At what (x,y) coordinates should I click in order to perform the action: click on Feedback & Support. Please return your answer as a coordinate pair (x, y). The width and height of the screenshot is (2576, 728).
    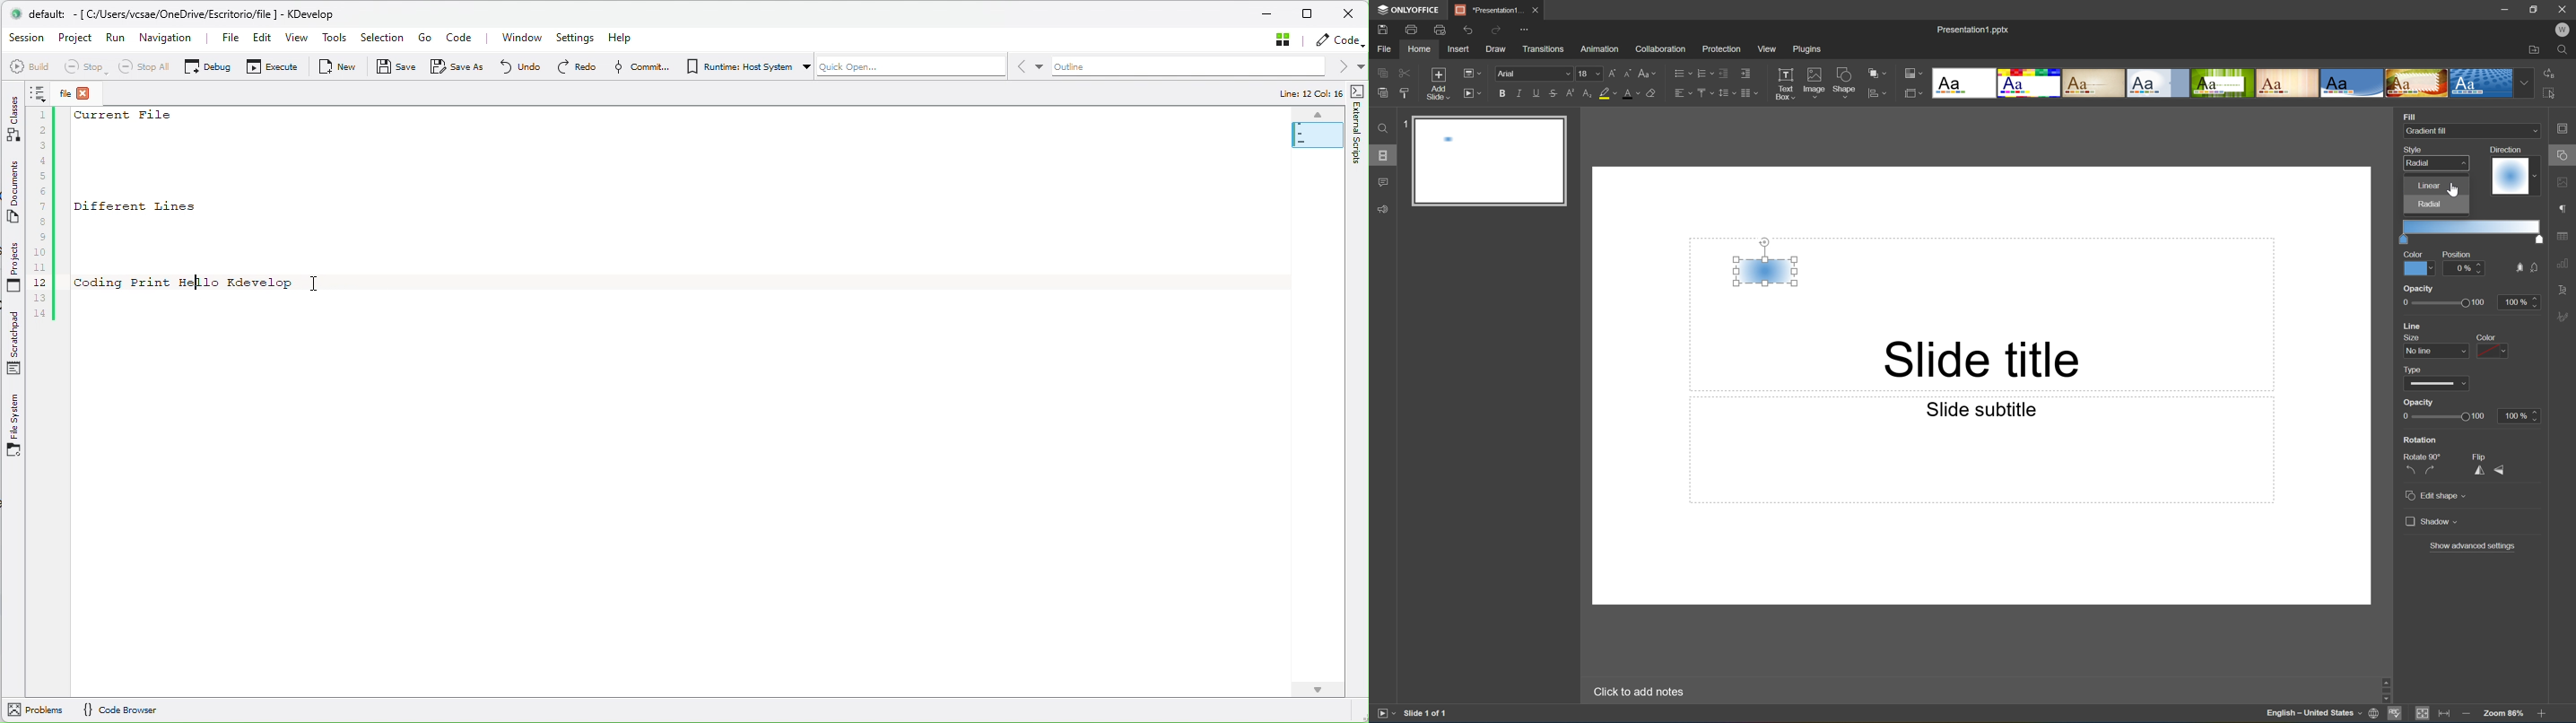
    Looking at the image, I should click on (1384, 209).